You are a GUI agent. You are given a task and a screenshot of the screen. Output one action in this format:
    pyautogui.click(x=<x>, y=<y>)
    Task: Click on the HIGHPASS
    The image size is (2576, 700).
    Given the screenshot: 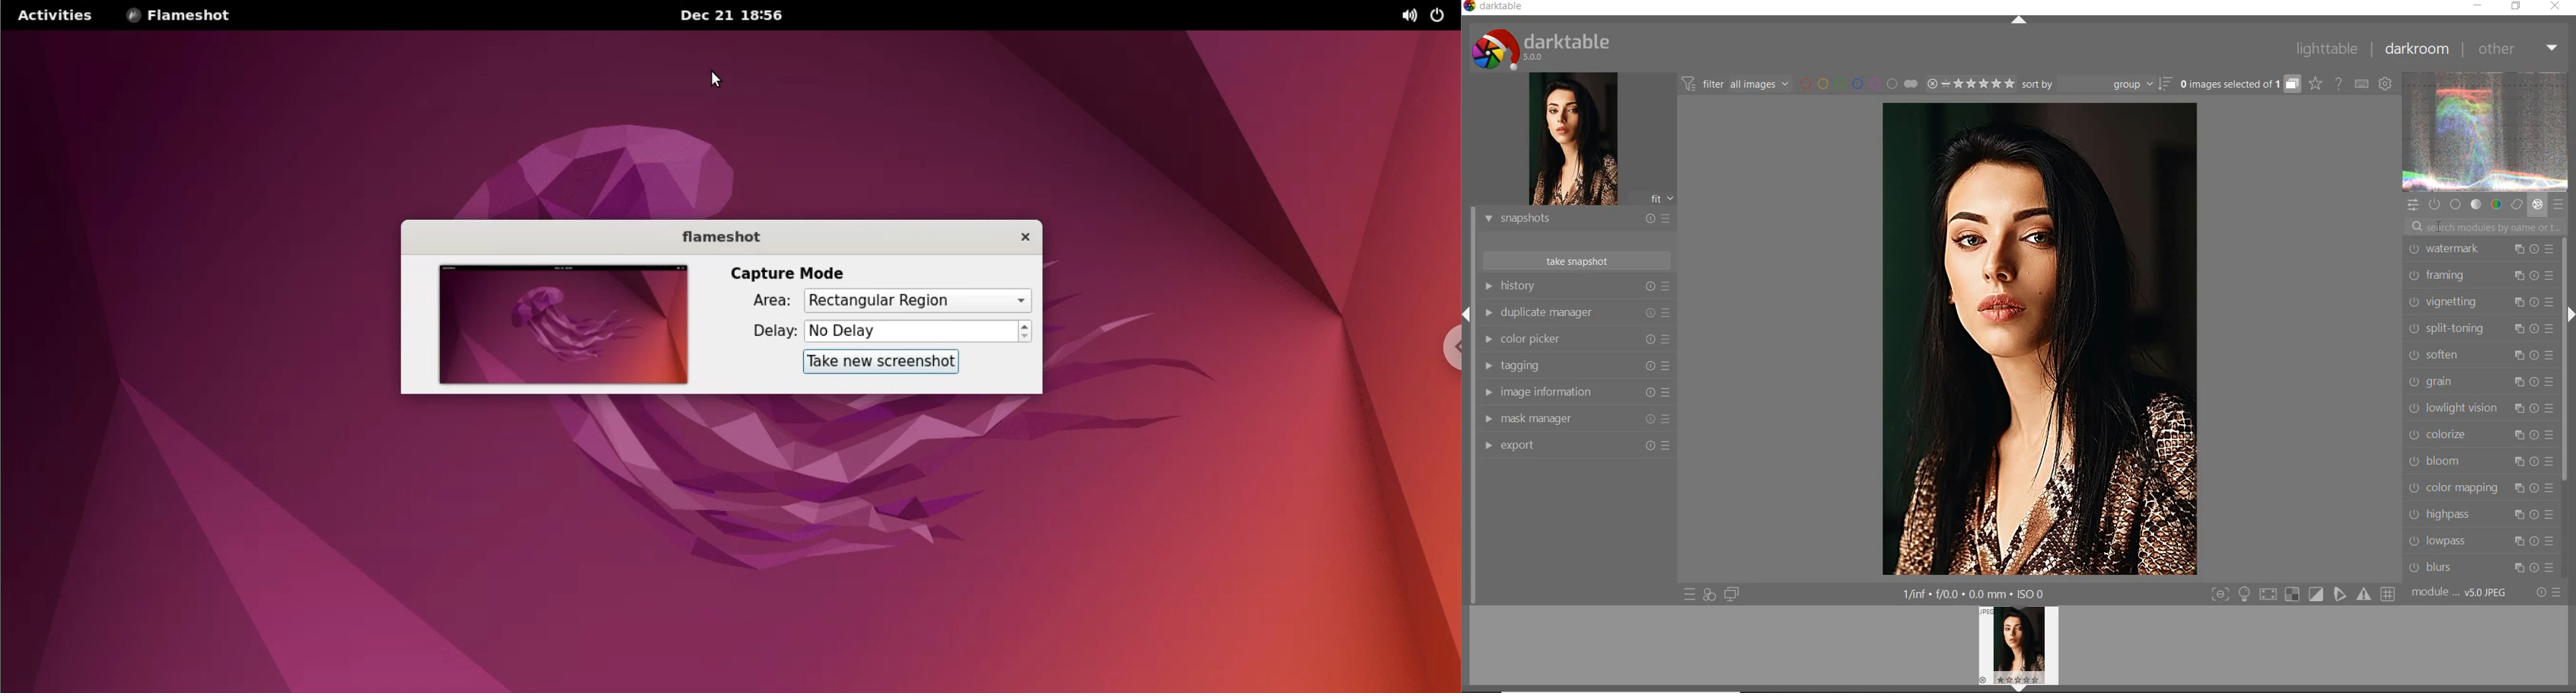 What is the action you would take?
    pyautogui.click(x=2478, y=514)
    